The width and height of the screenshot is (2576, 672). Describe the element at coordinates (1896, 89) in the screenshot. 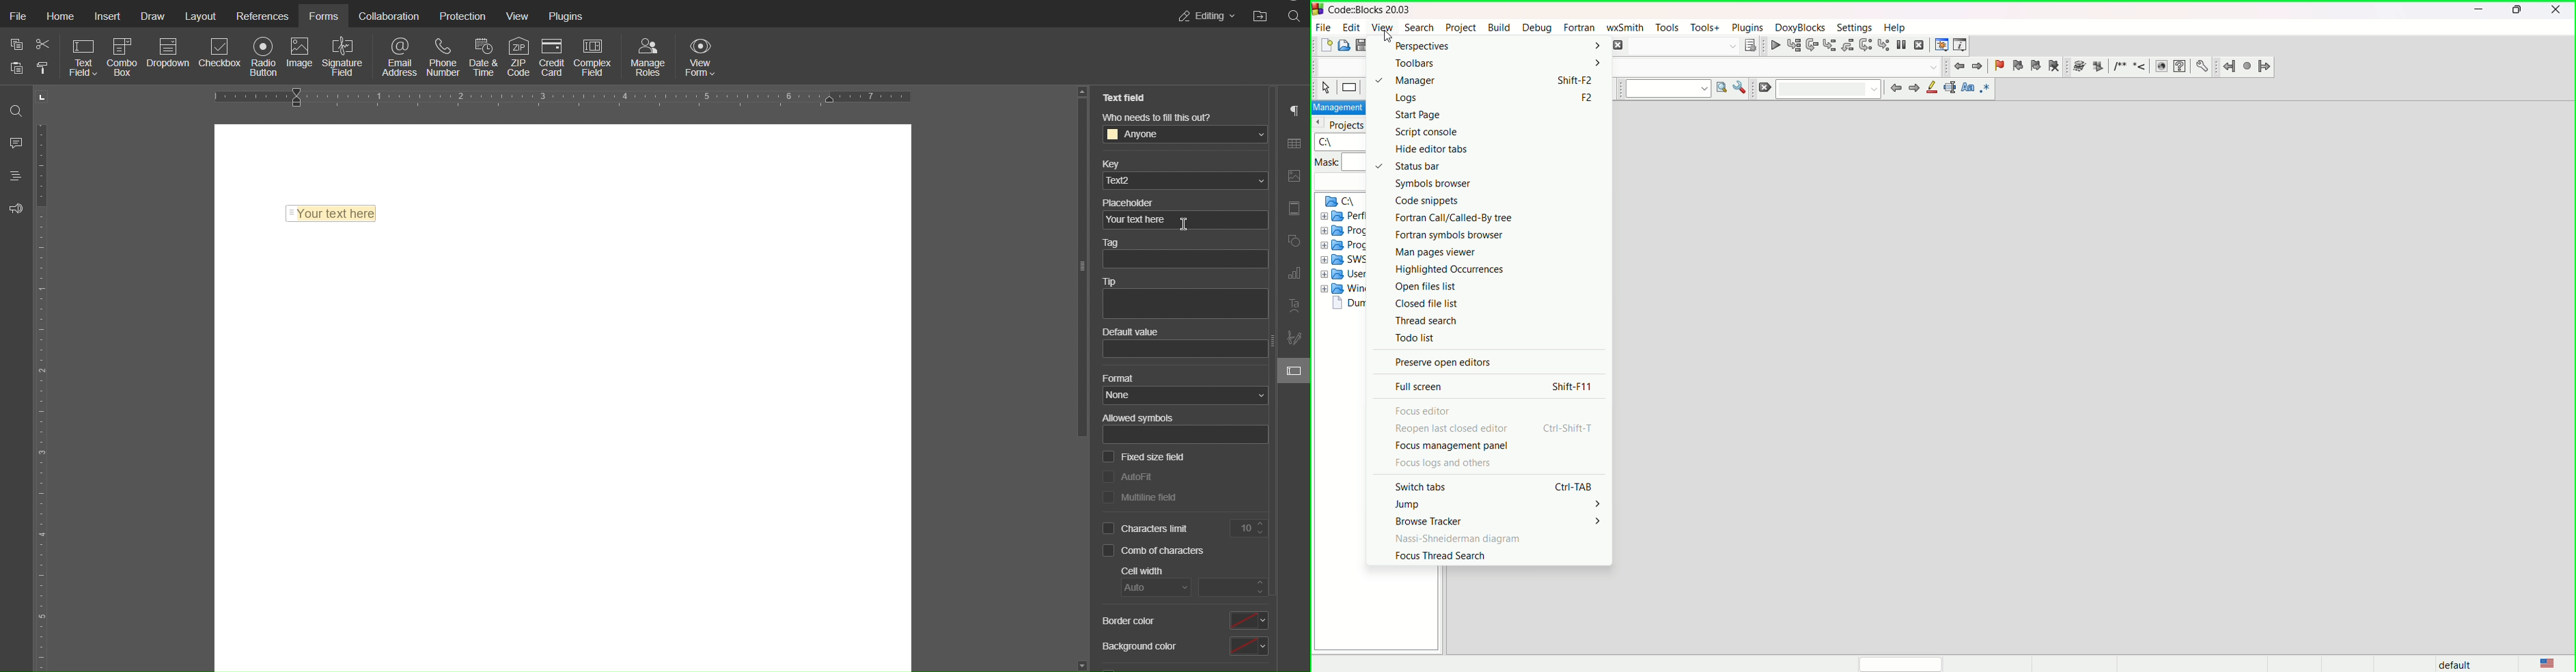

I see `prev` at that location.